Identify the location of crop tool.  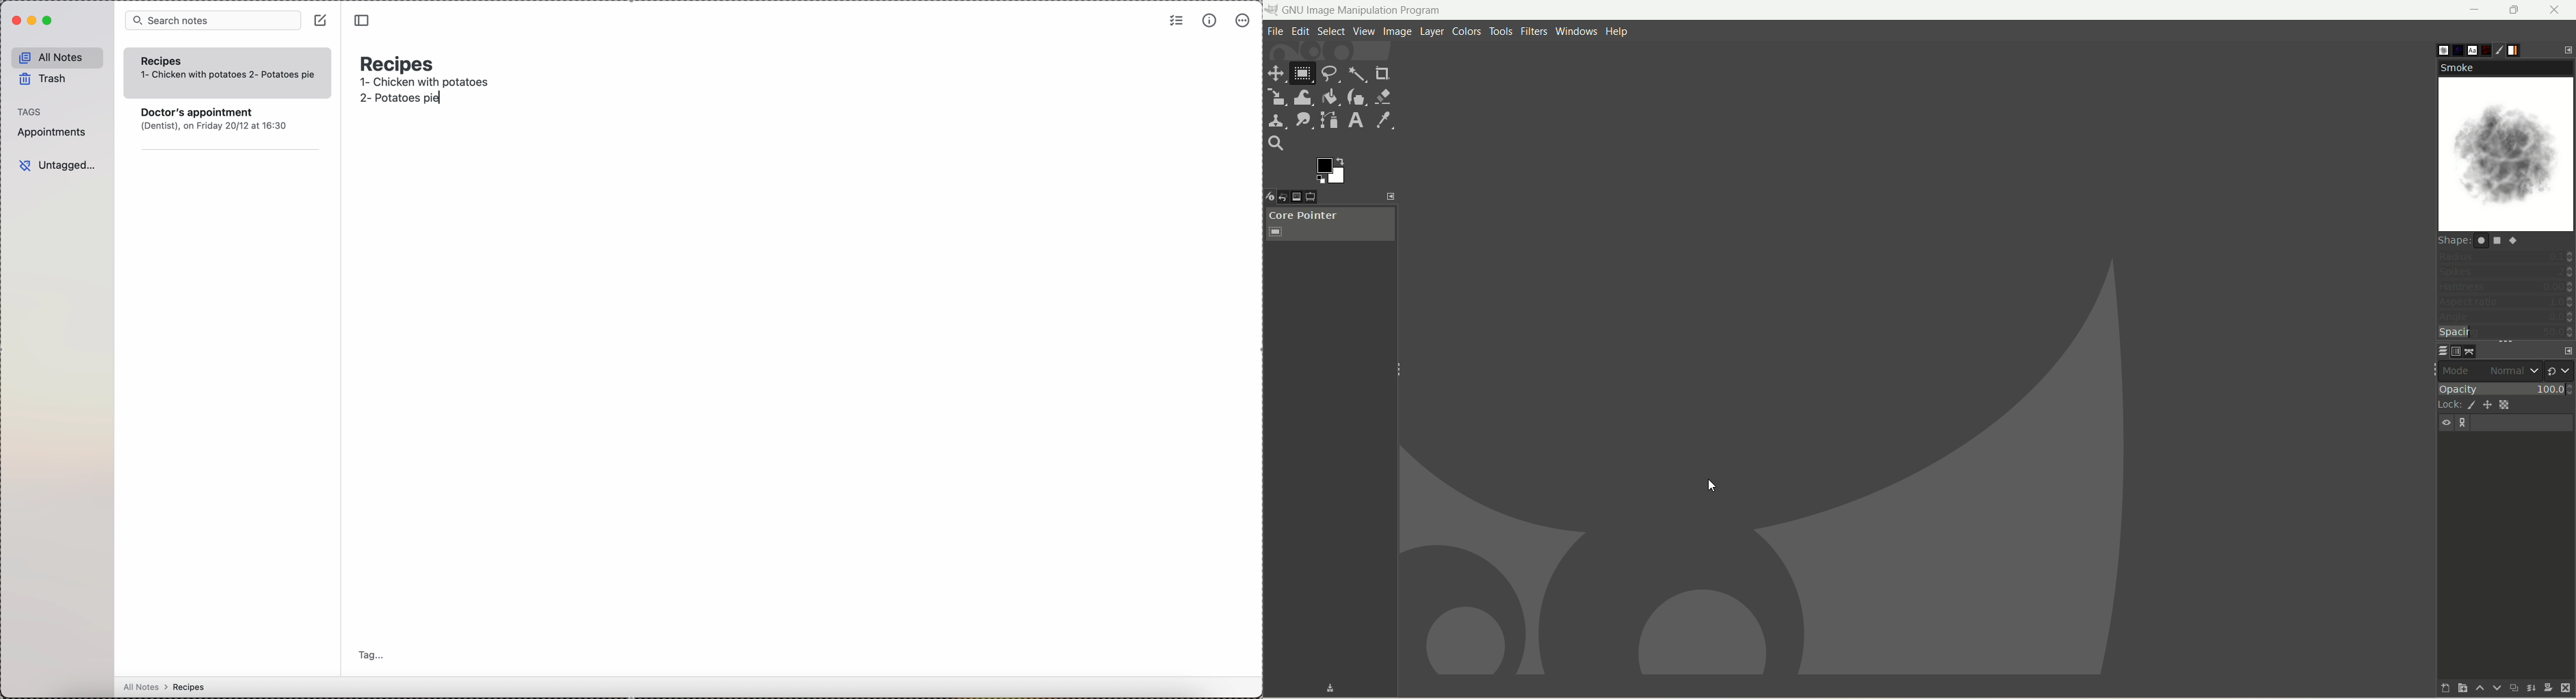
(1381, 72).